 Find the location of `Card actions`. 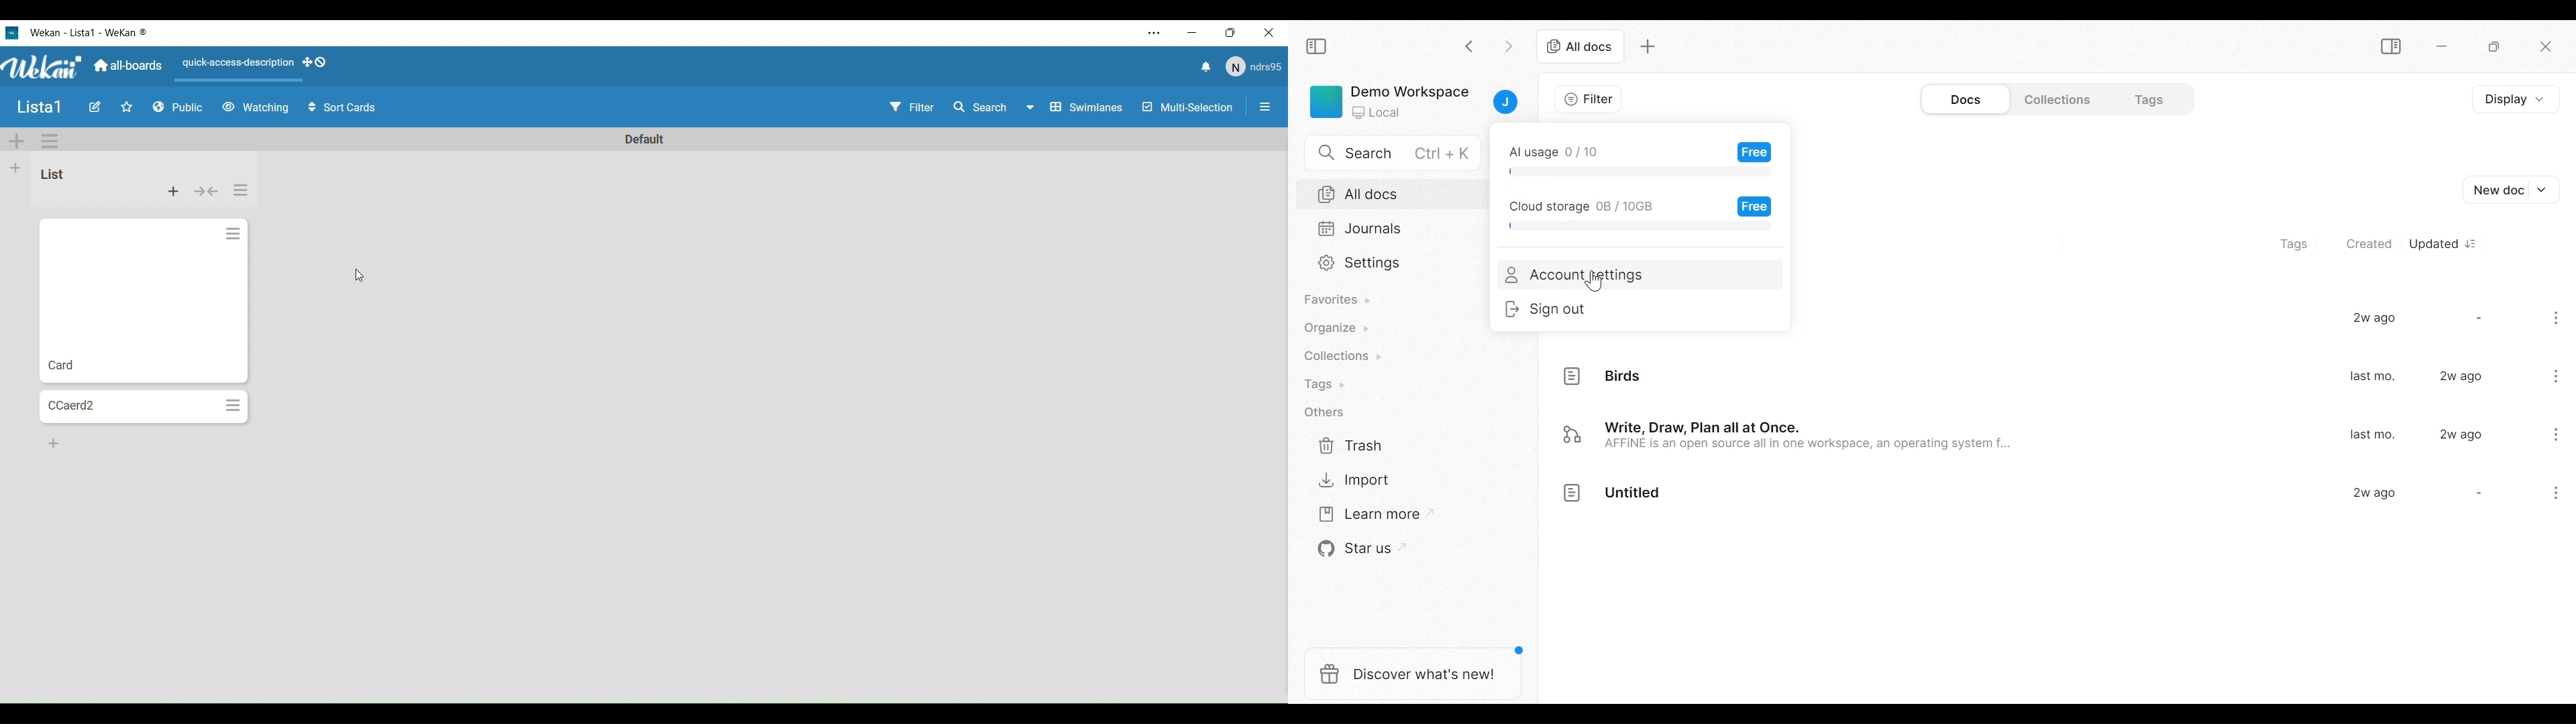

Card actions is located at coordinates (232, 235).